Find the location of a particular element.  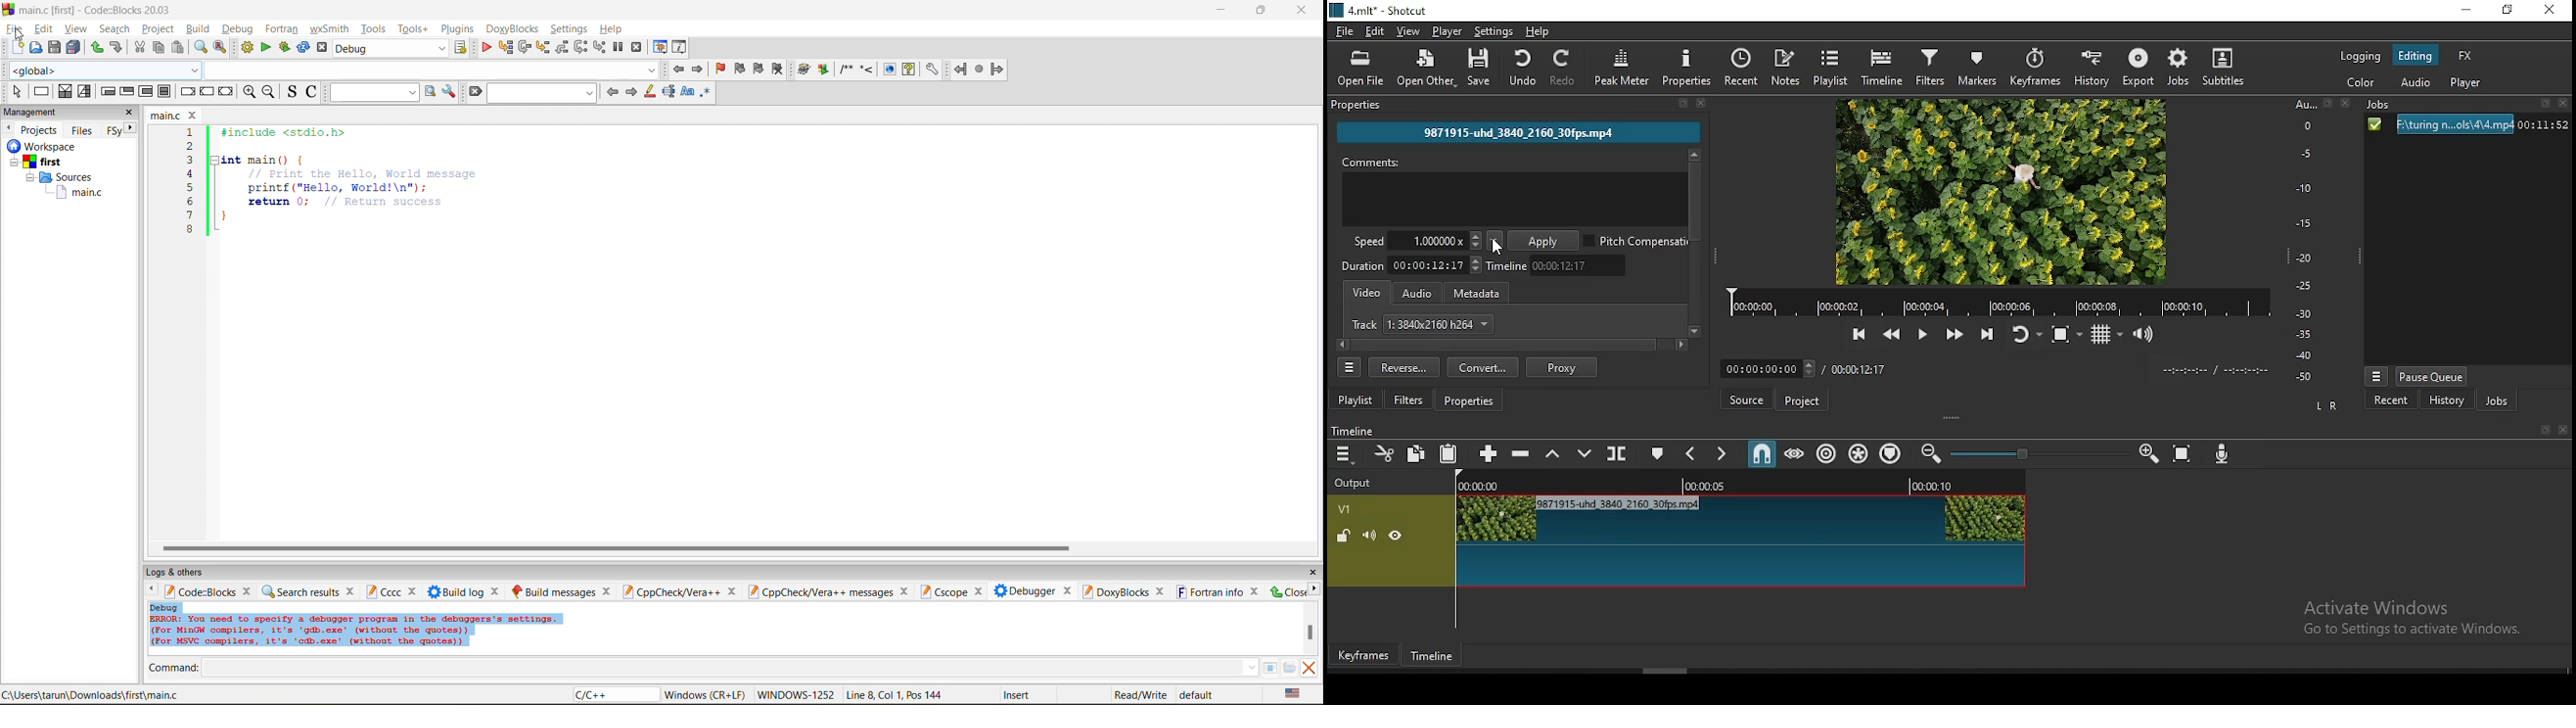

show is located at coordinates (888, 69).